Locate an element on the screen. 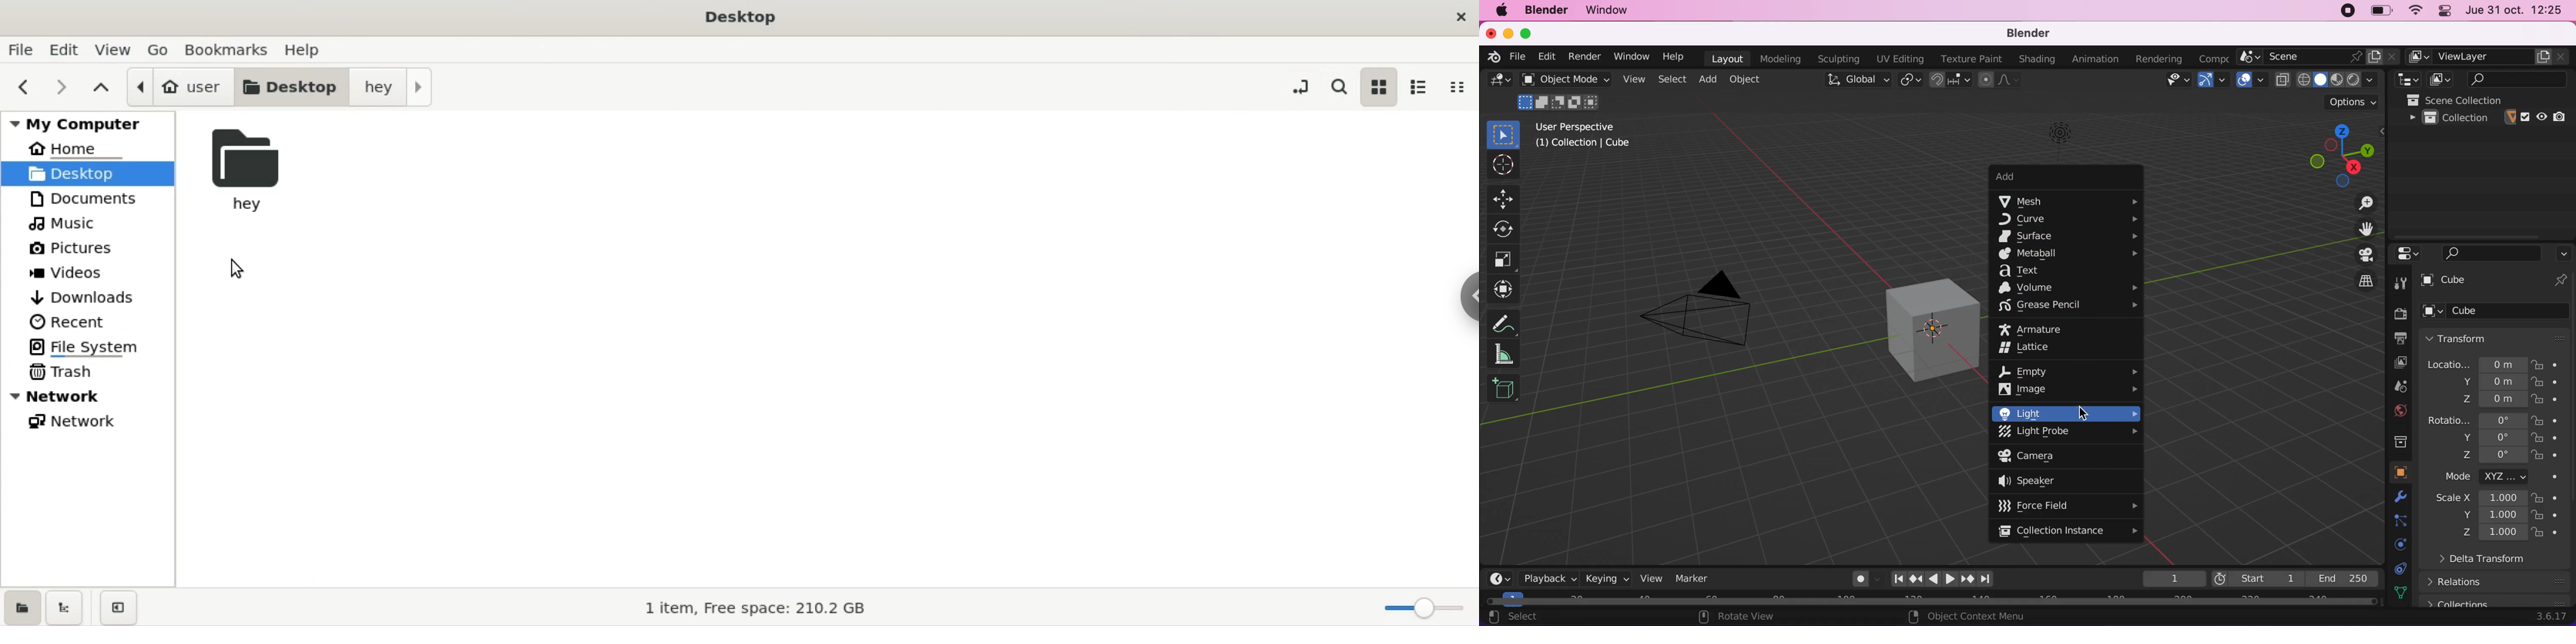 The width and height of the screenshot is (2576, 644). y 0 is located at coordinates (2492, 438).